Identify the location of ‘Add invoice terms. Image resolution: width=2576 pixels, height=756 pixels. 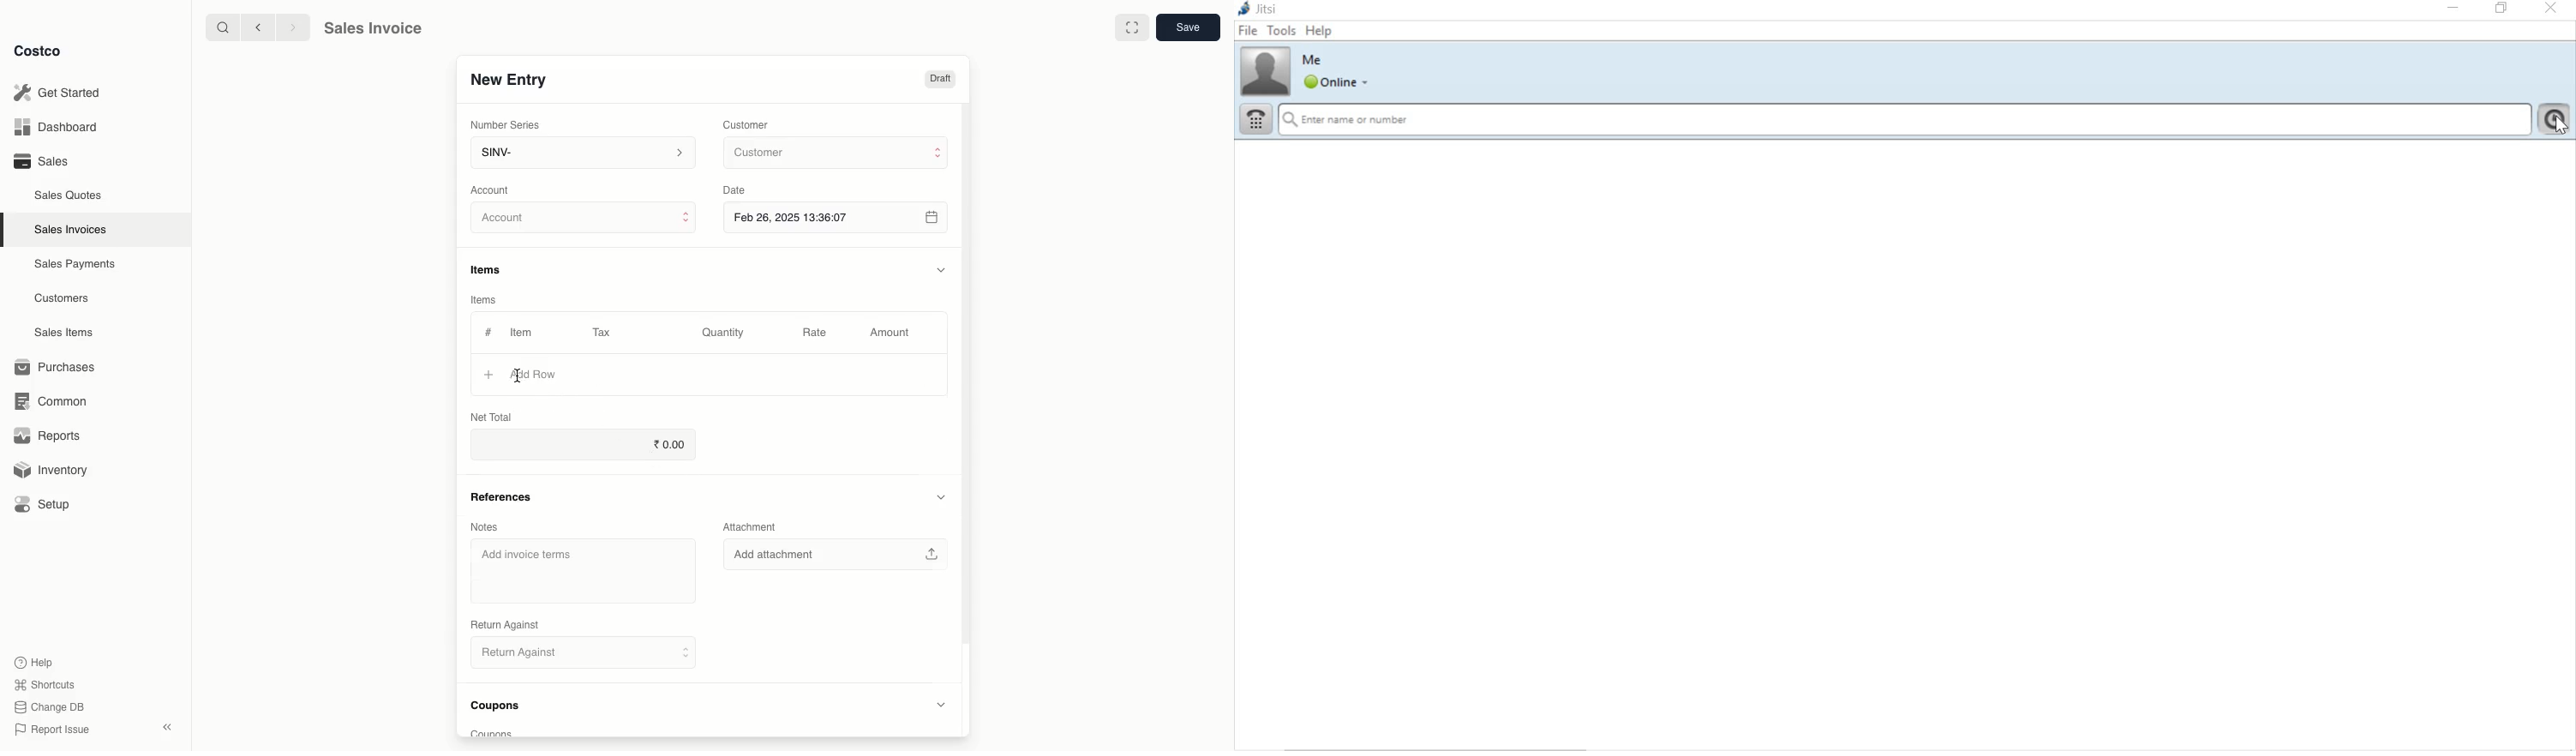
(579, 574).